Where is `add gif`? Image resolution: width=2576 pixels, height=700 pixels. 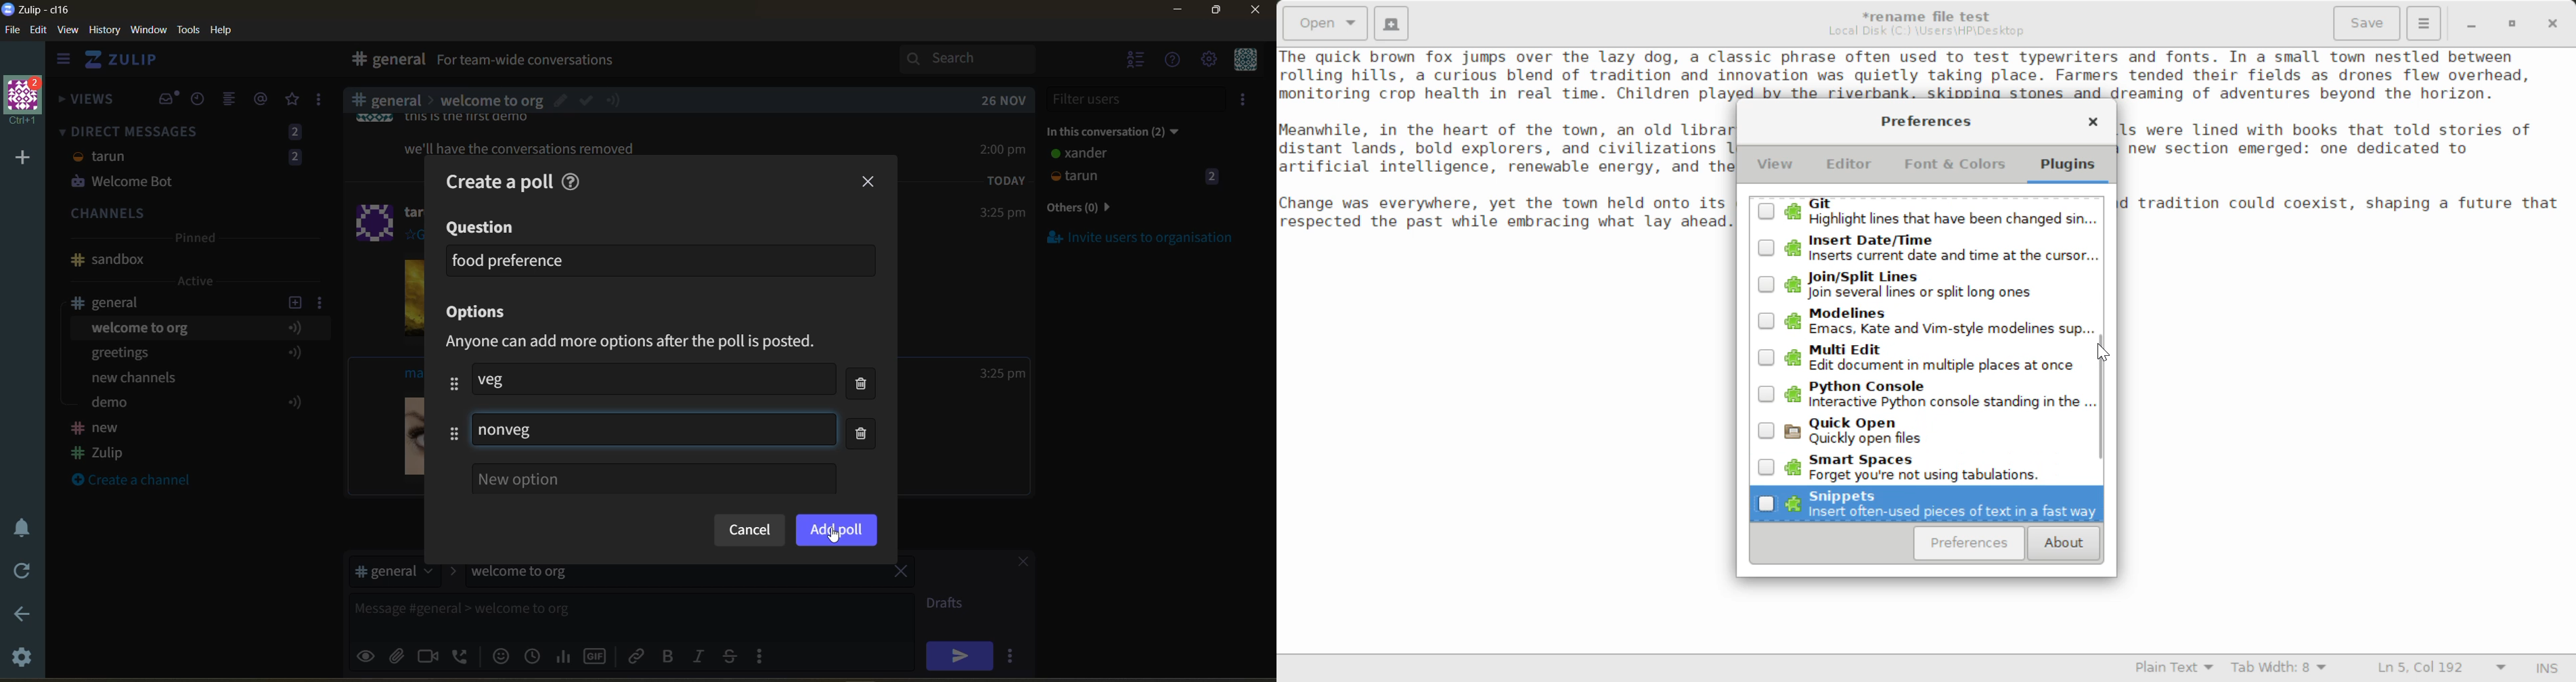
add gif is located at coordinates (598, 655).